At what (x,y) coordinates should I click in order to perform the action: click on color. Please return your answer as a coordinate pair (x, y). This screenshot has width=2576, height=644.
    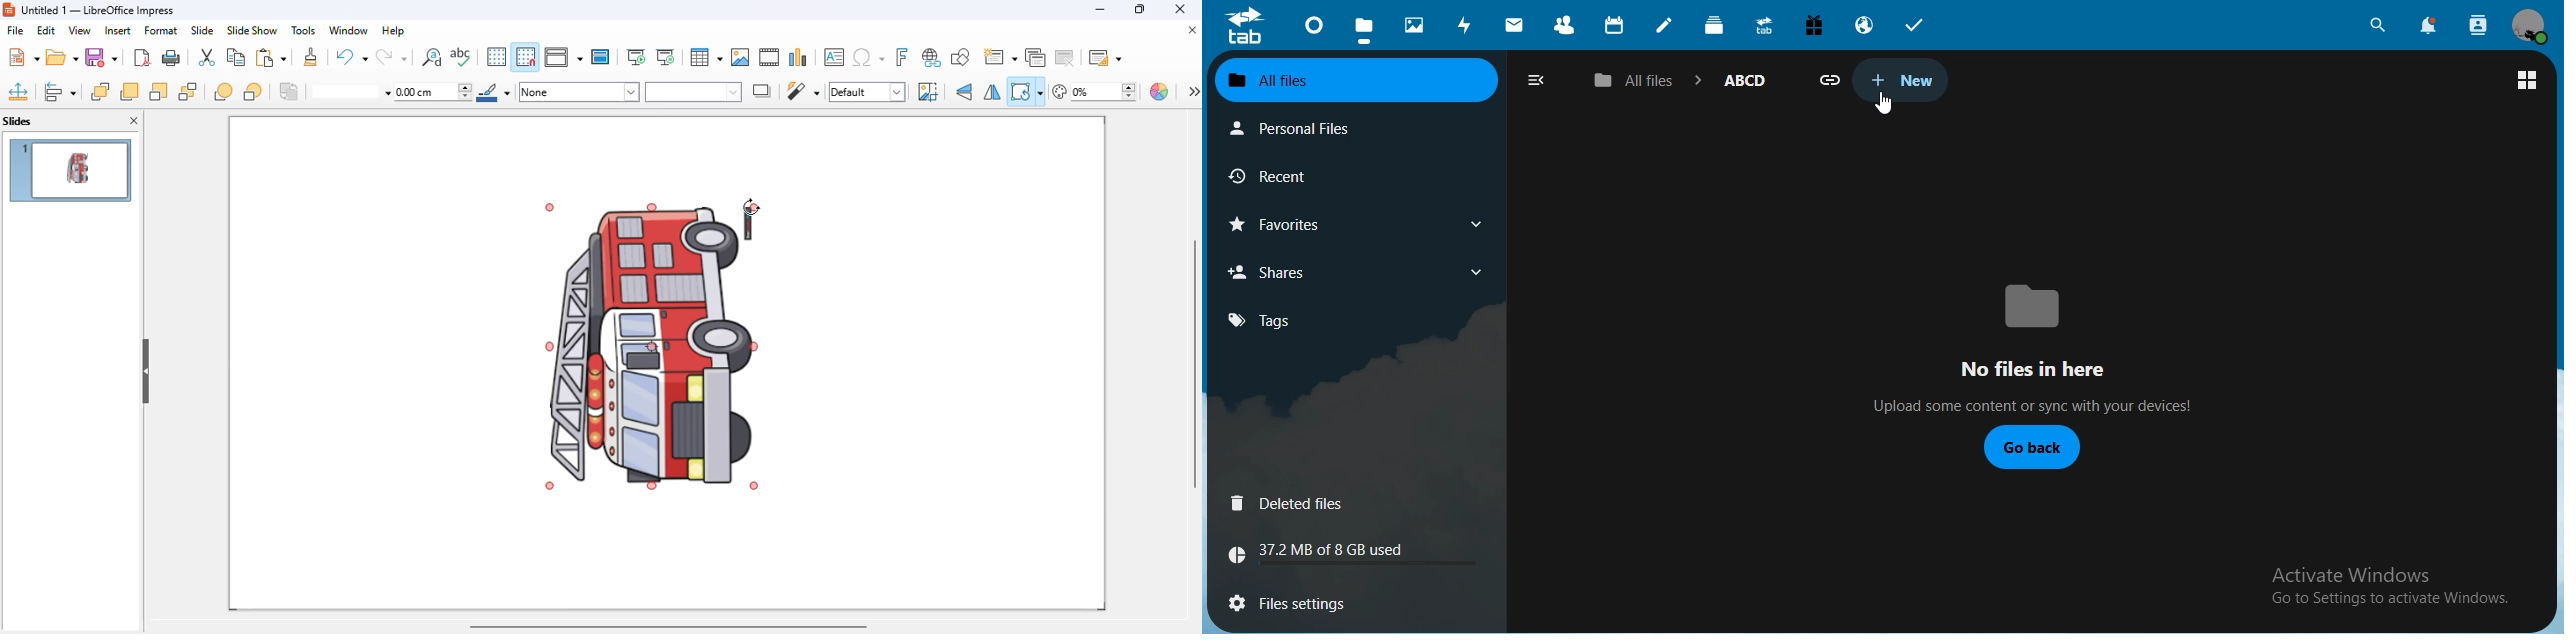
    Looking at the image, I should click on (1161, 92).